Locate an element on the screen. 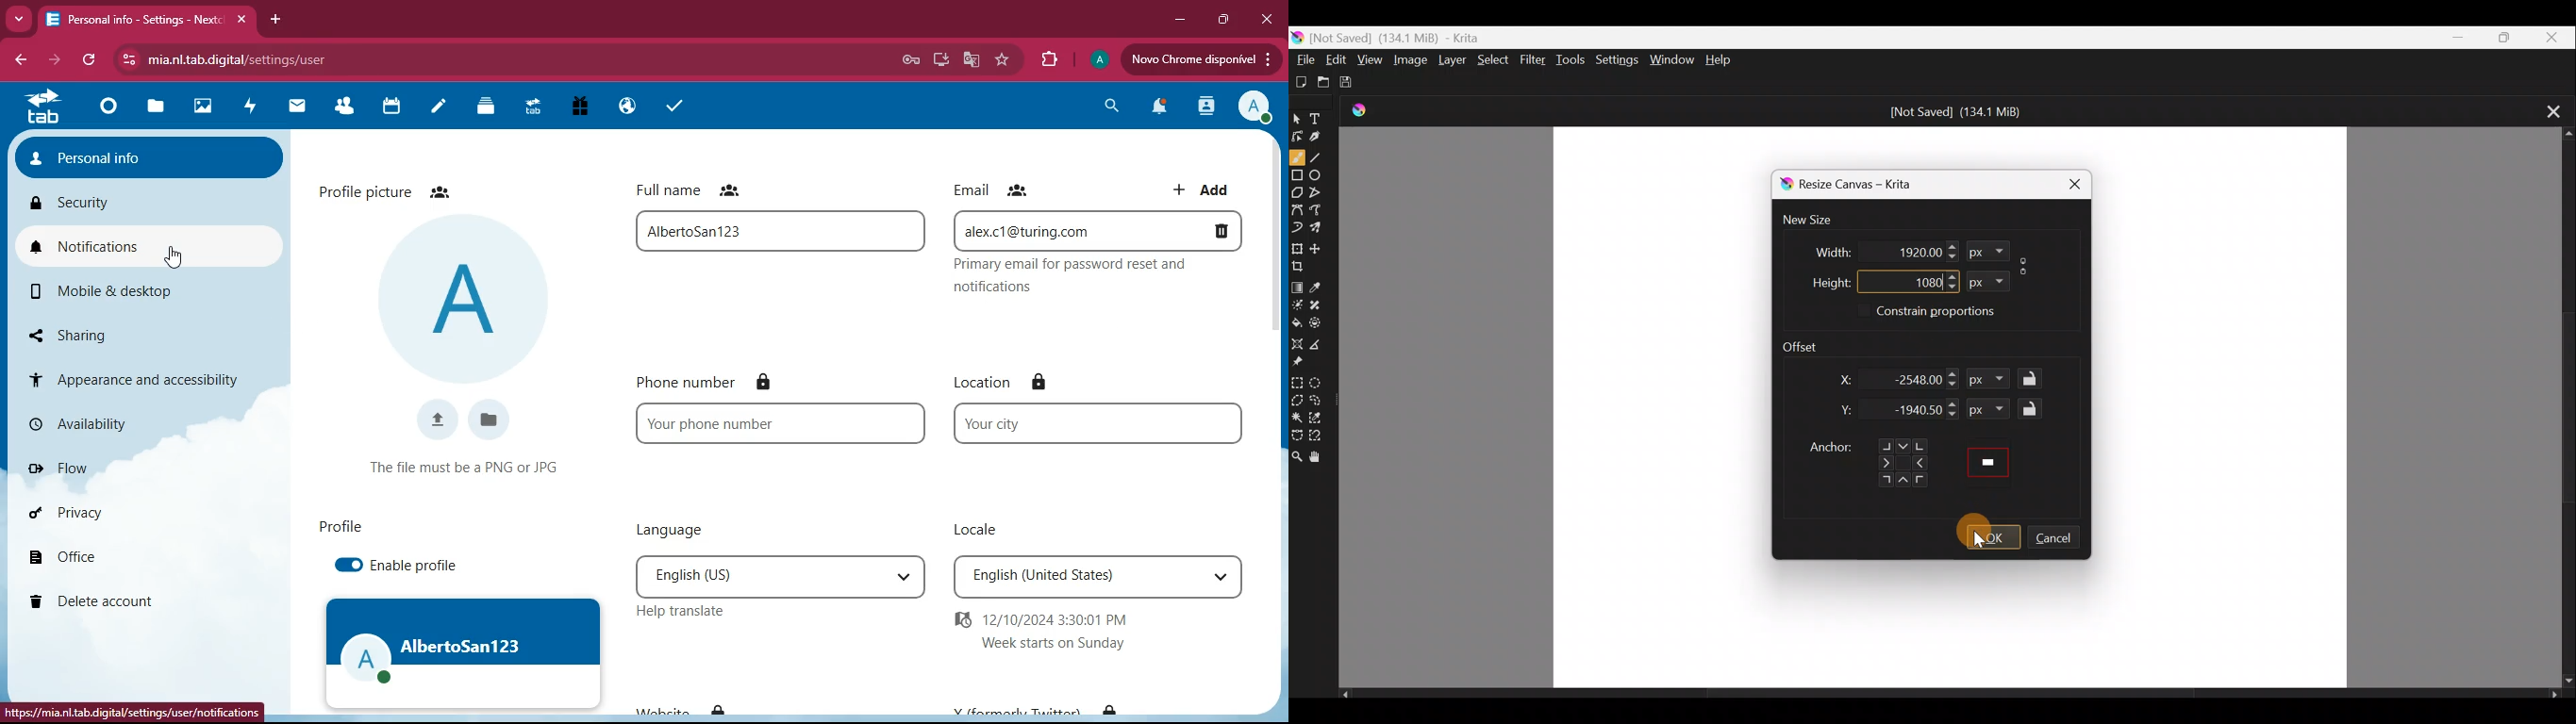  google translate is located at coordinates (972, 60).